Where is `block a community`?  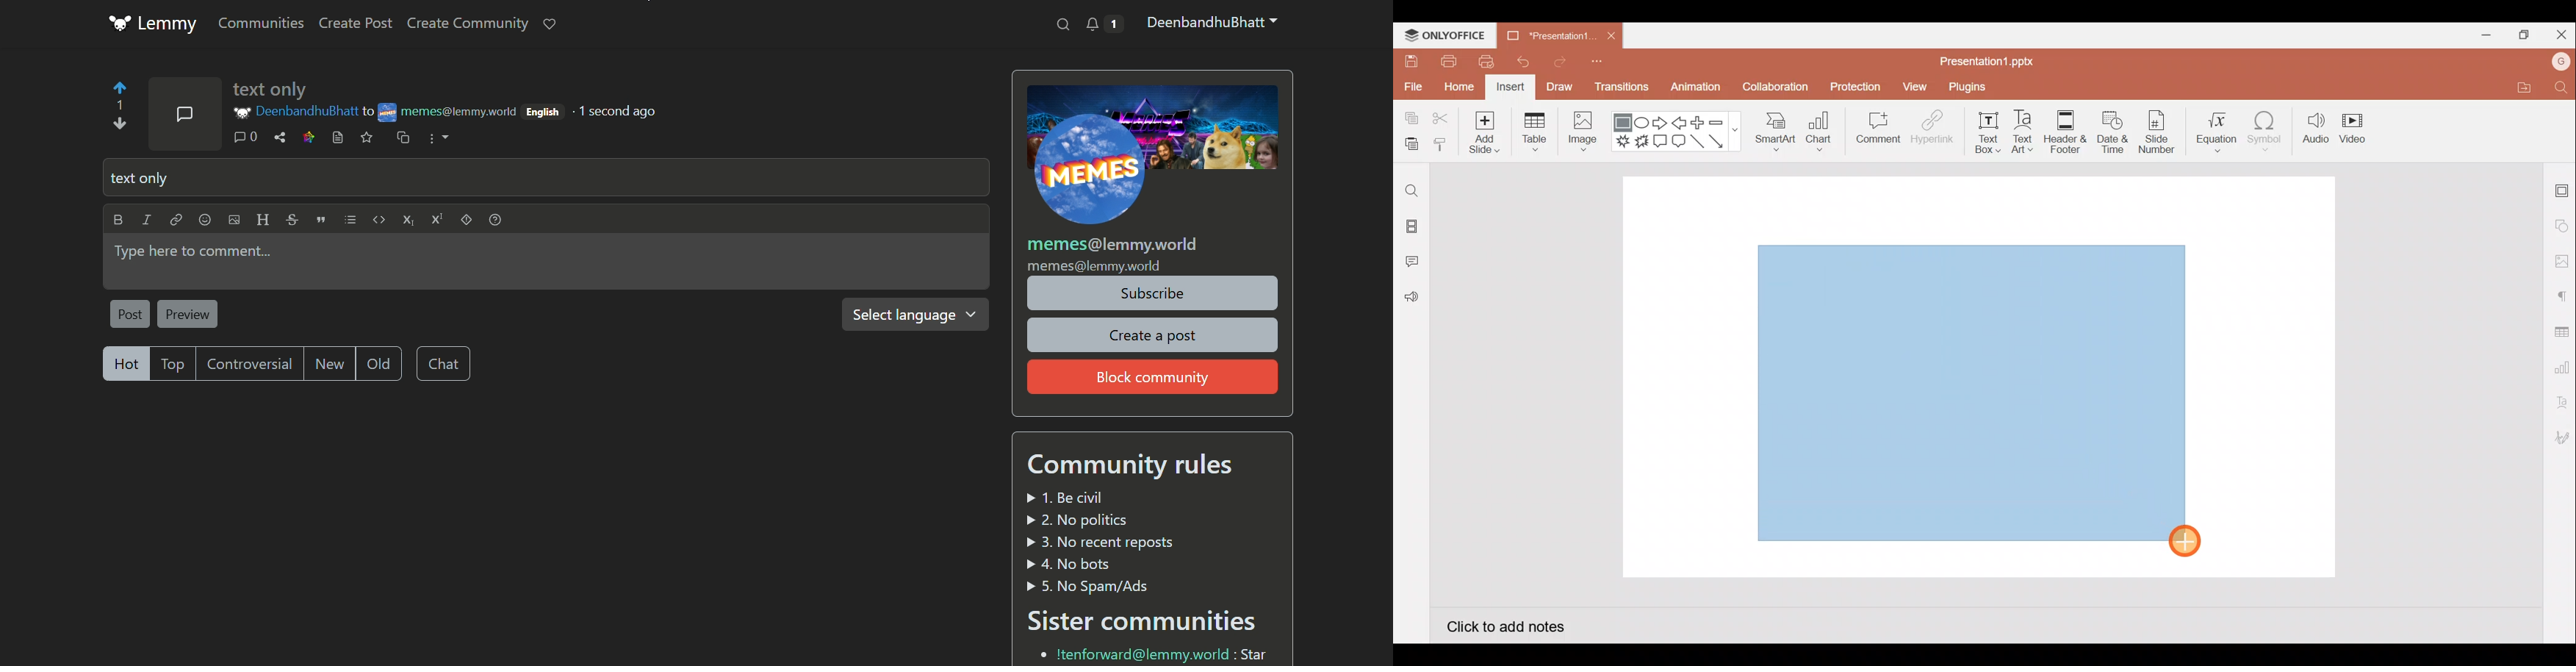
block a community is located at coordinates (1153, 376).